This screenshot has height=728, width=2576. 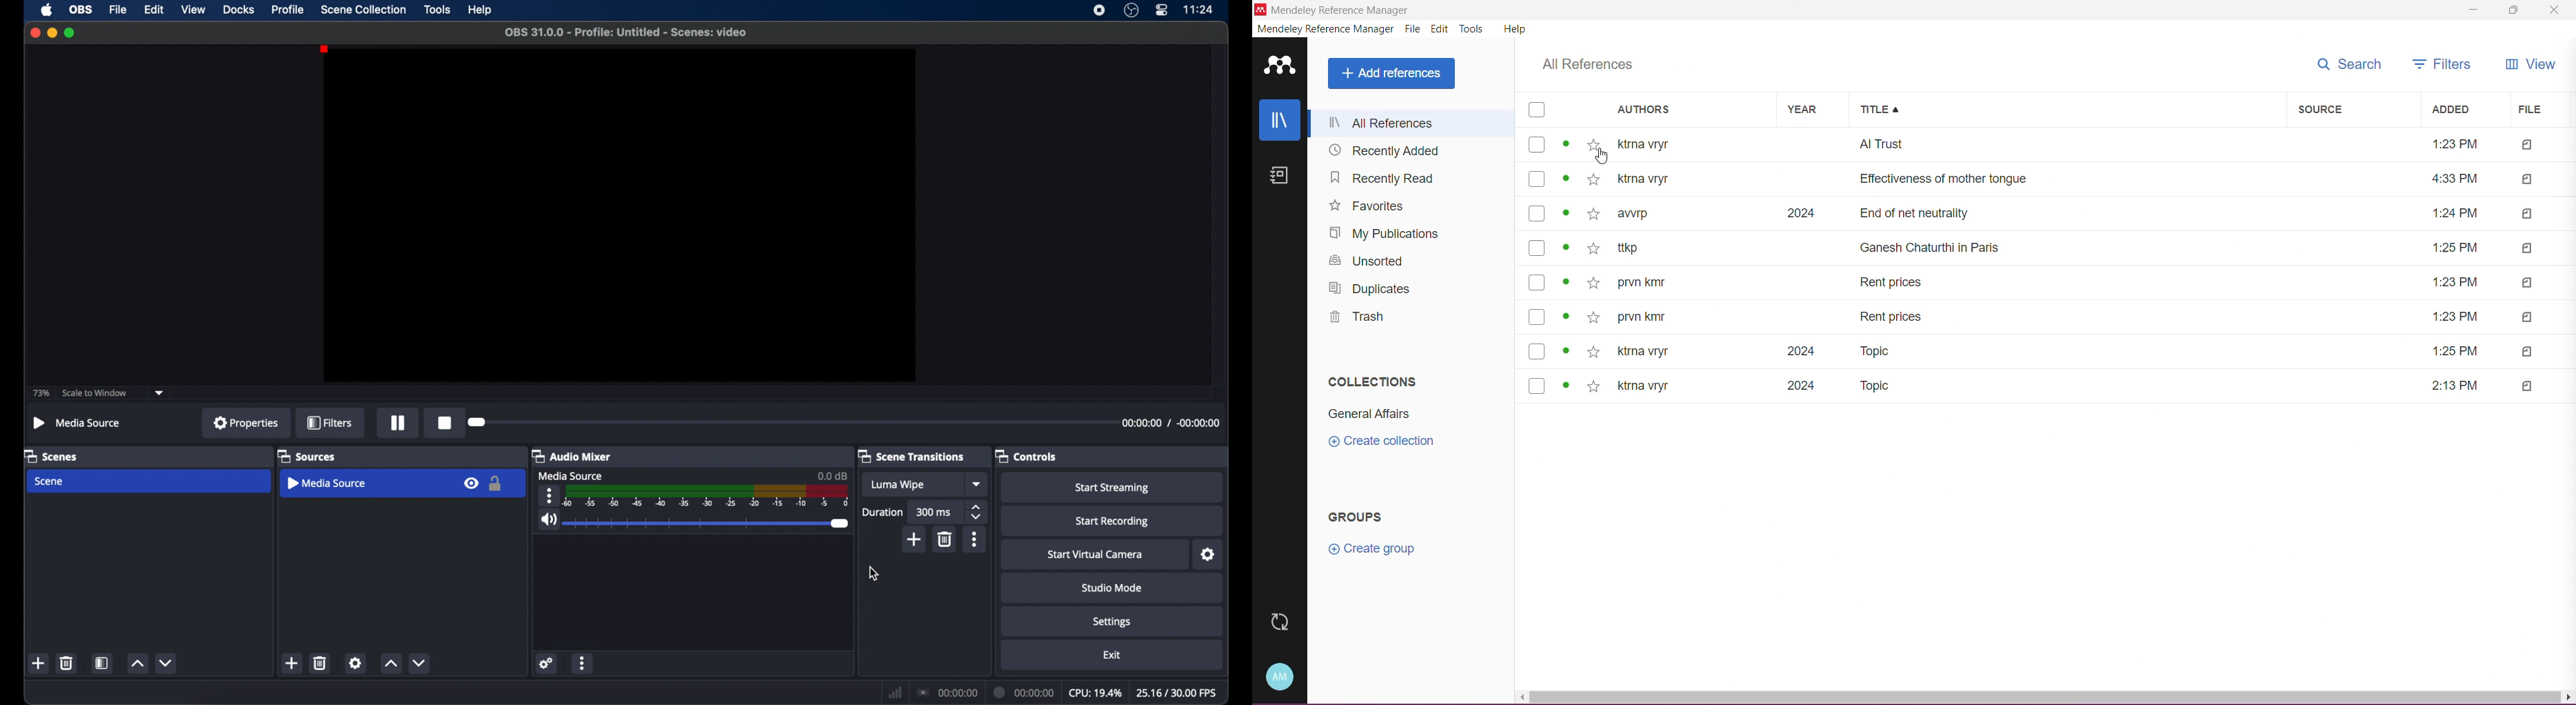 I want to click on add, so click(x=290, y=663).